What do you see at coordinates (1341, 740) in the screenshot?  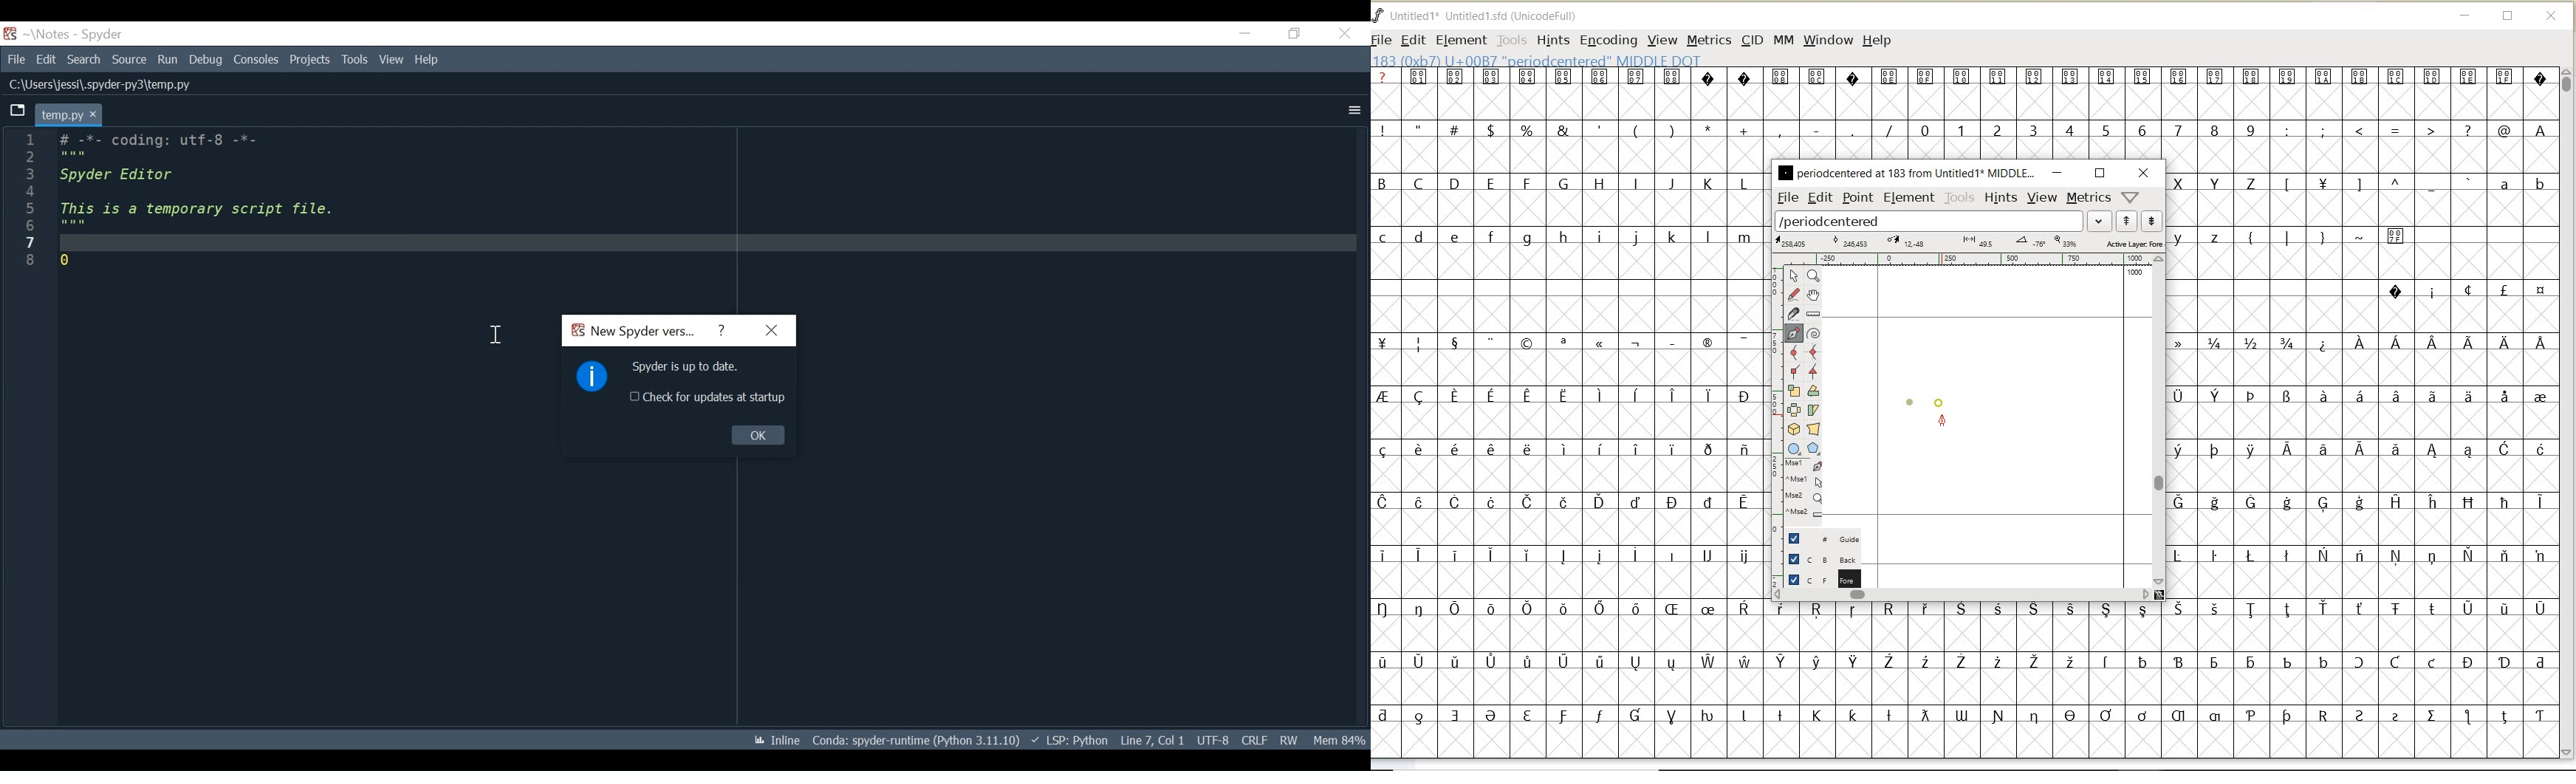 I see `Memory Usage` at bounding box center [1341, 740].